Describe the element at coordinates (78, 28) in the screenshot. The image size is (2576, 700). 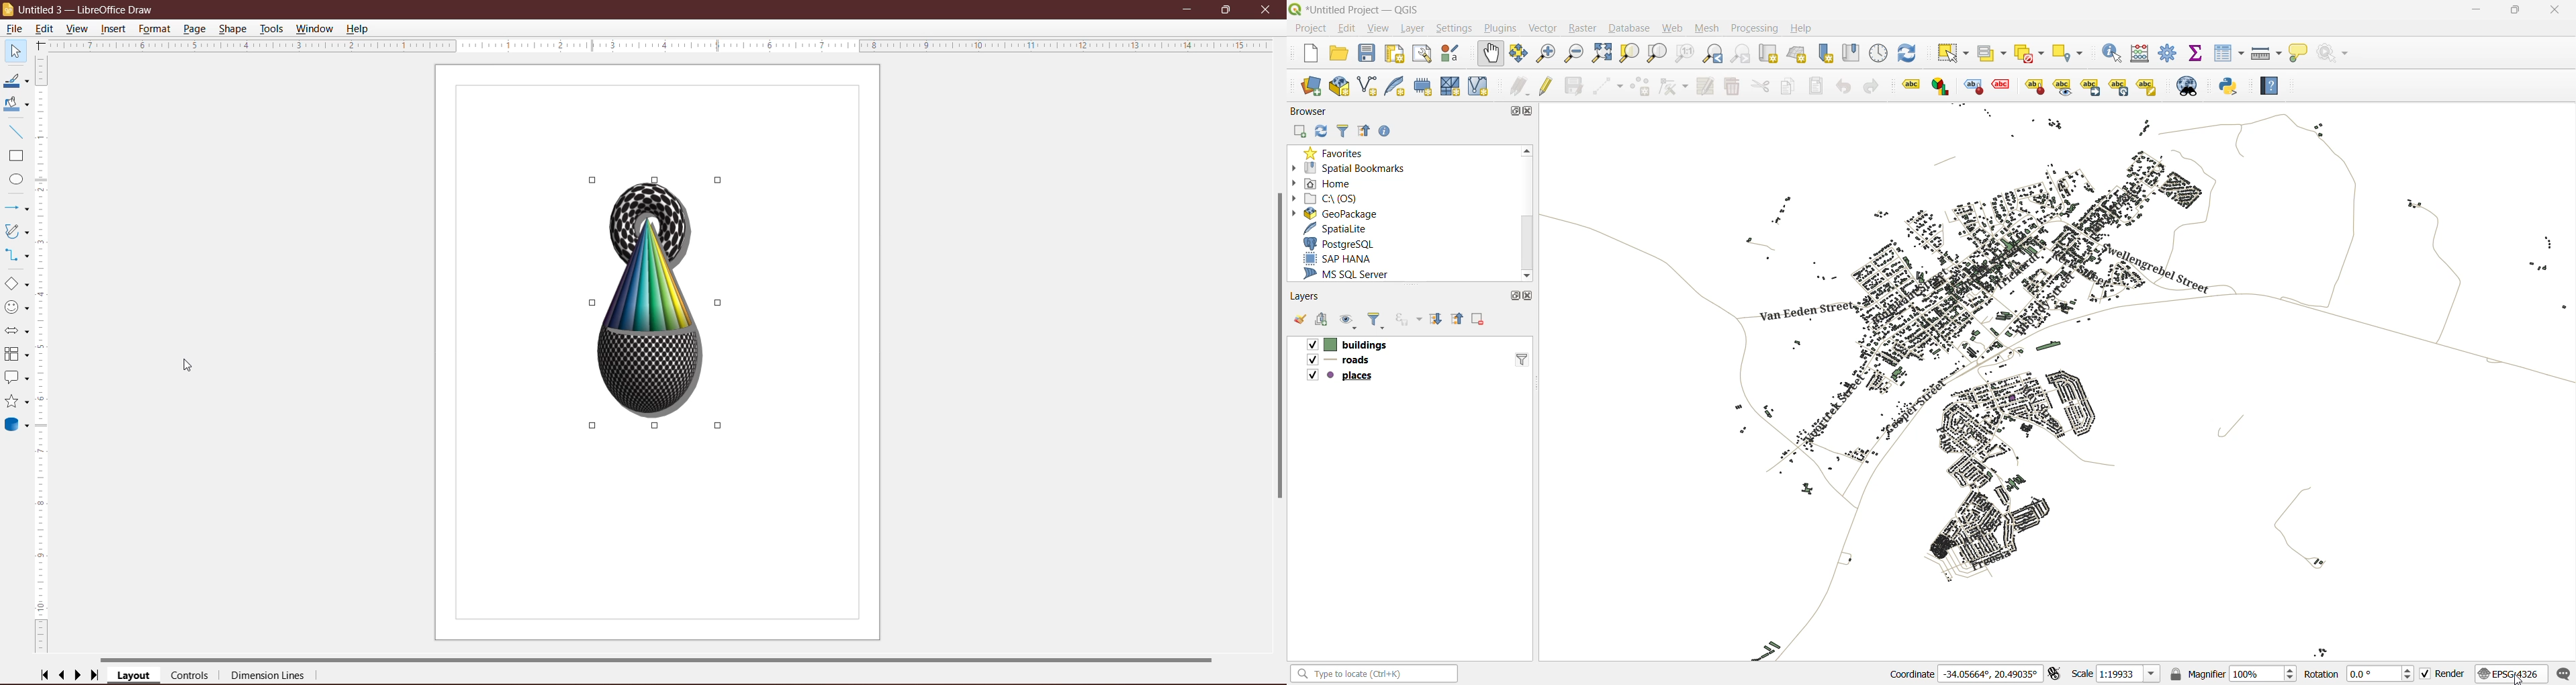
I see `View` at that location.